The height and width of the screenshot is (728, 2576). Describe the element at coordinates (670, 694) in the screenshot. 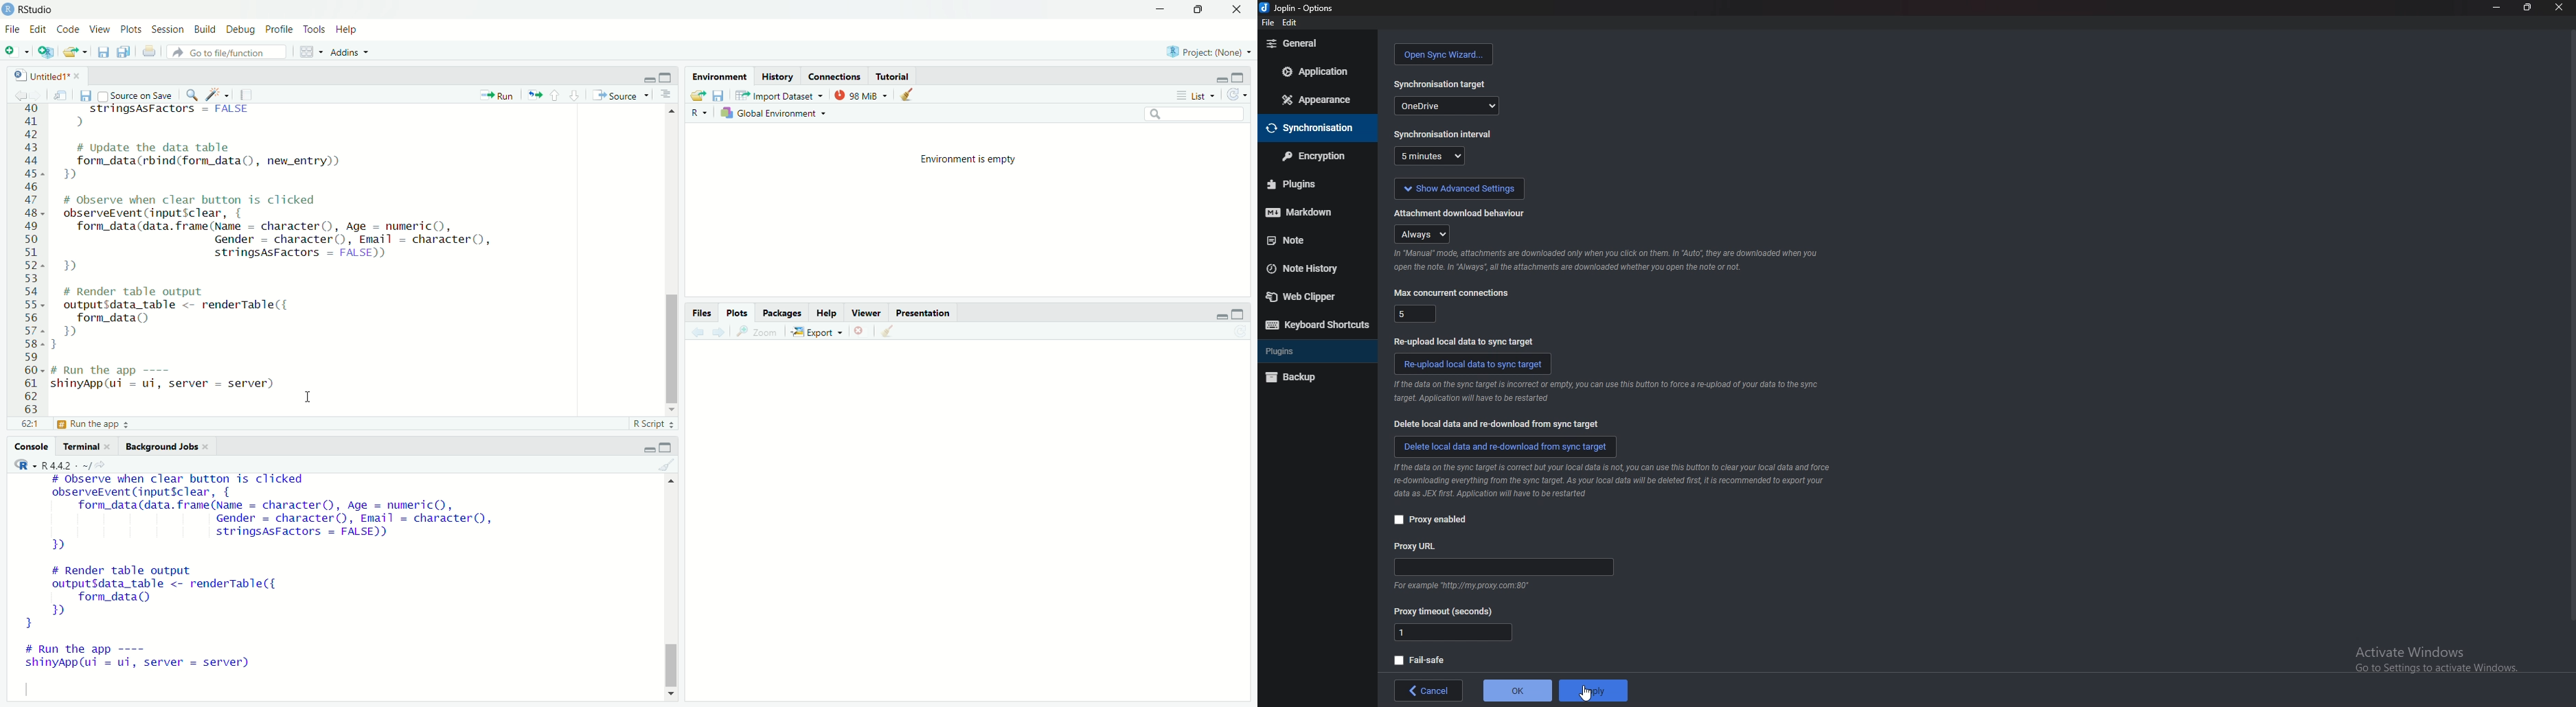

I see `move down` at that location.